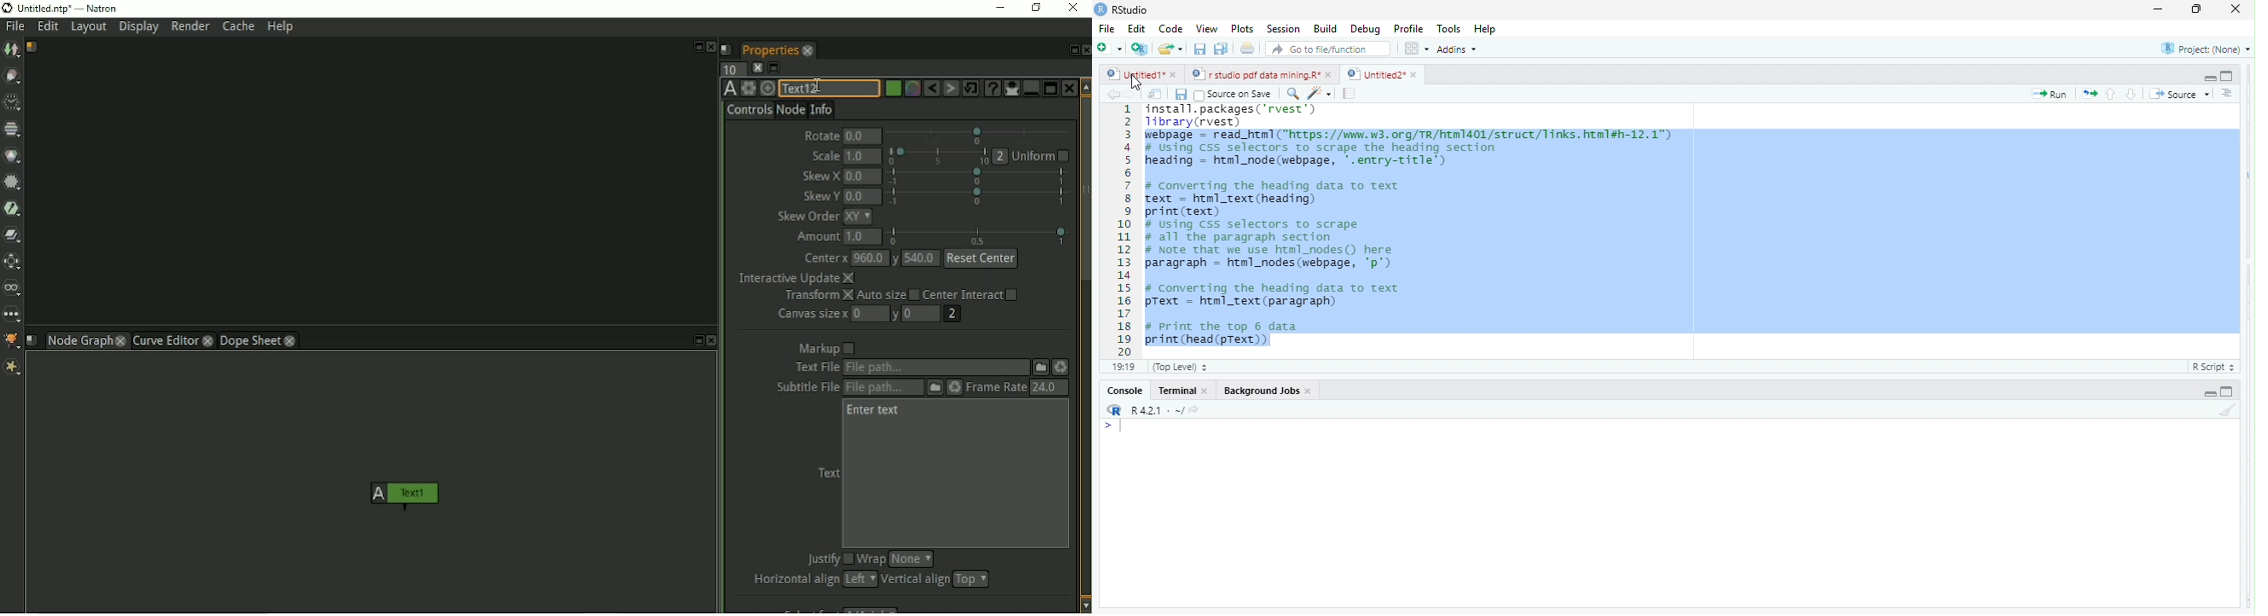 The image size is (2268, 616). I want to click on Build, so click(1326, 29).